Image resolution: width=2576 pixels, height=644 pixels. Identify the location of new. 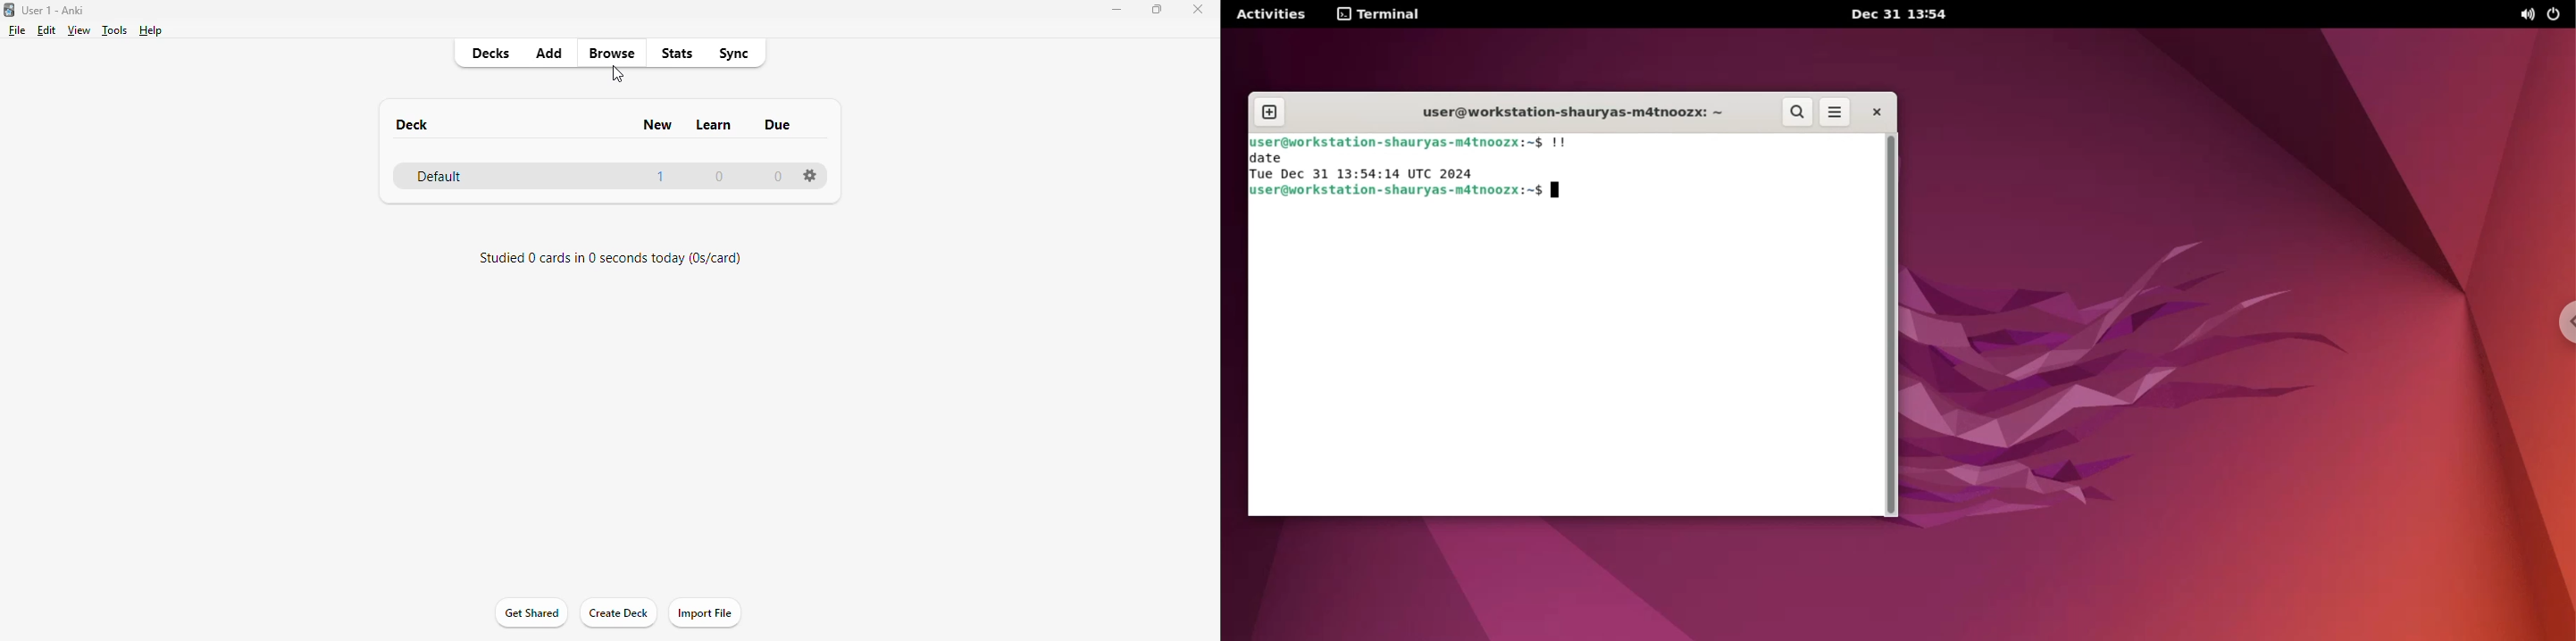
(659, 125).